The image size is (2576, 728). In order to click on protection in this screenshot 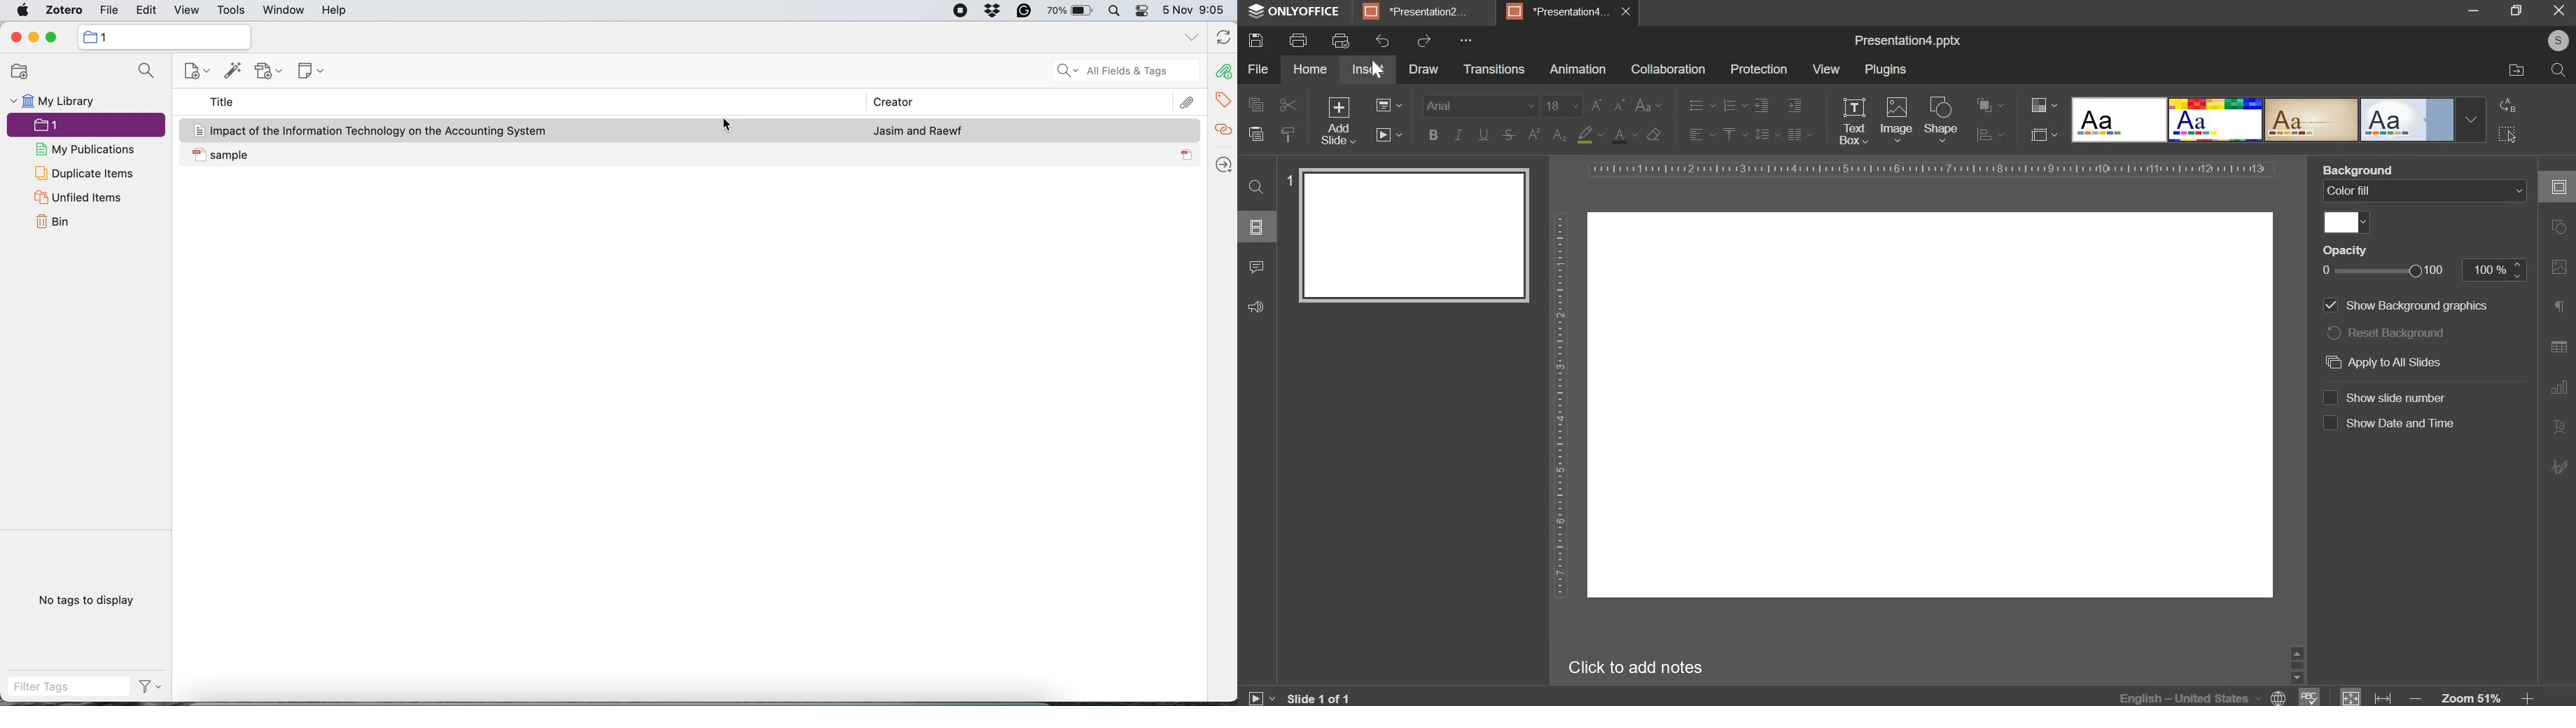, I will do `click(1760, 69)`.